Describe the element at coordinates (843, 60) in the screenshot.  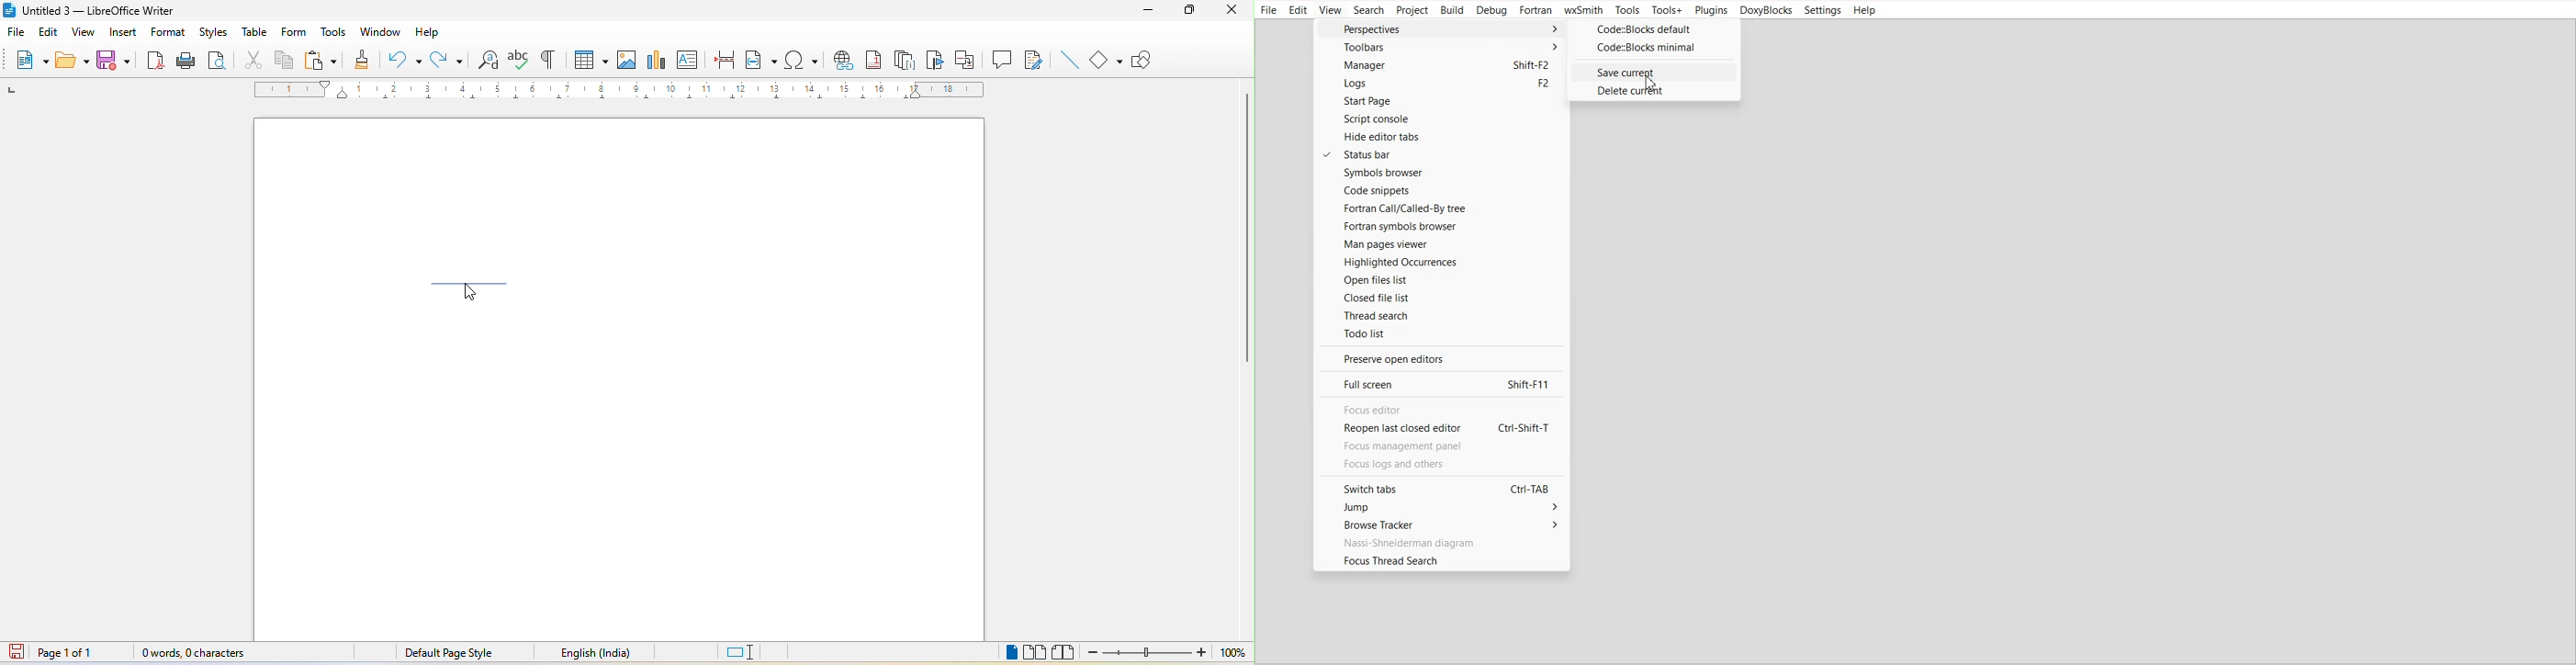
I see `hyperlink` at that location.